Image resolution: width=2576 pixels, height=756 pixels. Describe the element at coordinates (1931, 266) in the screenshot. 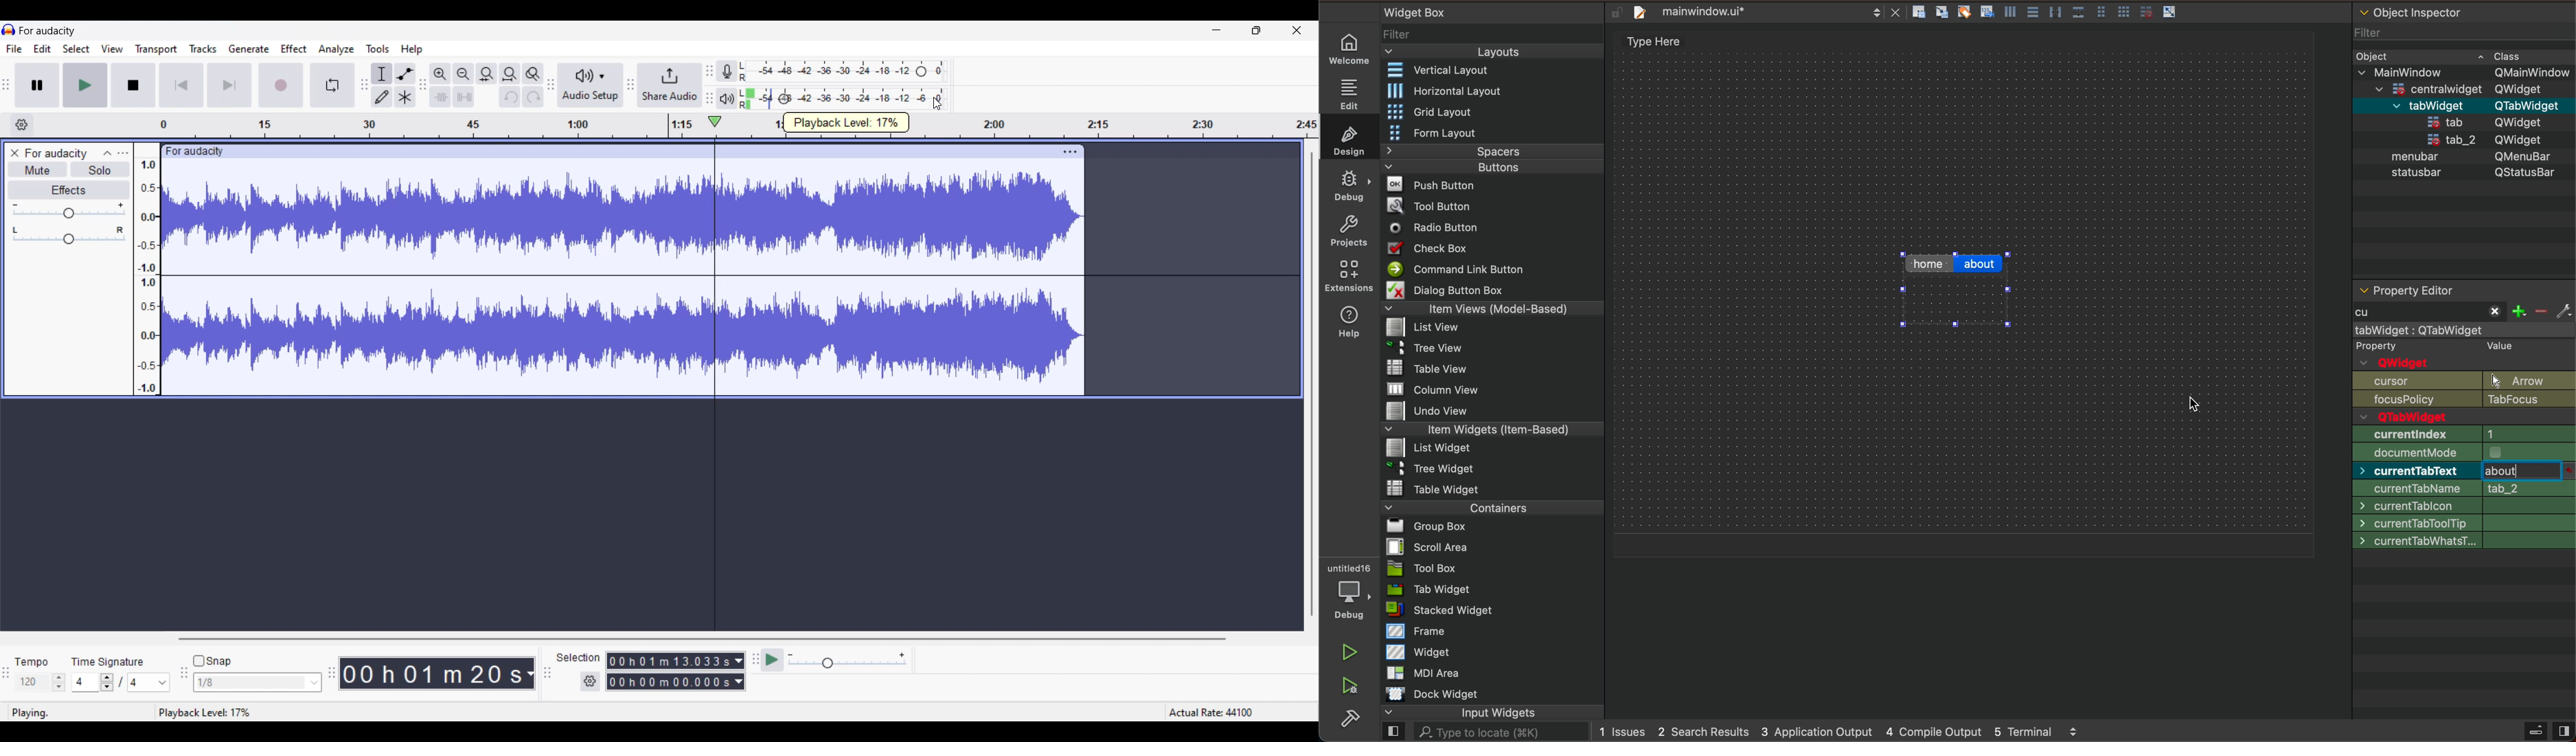

I see `home tab` at that location.